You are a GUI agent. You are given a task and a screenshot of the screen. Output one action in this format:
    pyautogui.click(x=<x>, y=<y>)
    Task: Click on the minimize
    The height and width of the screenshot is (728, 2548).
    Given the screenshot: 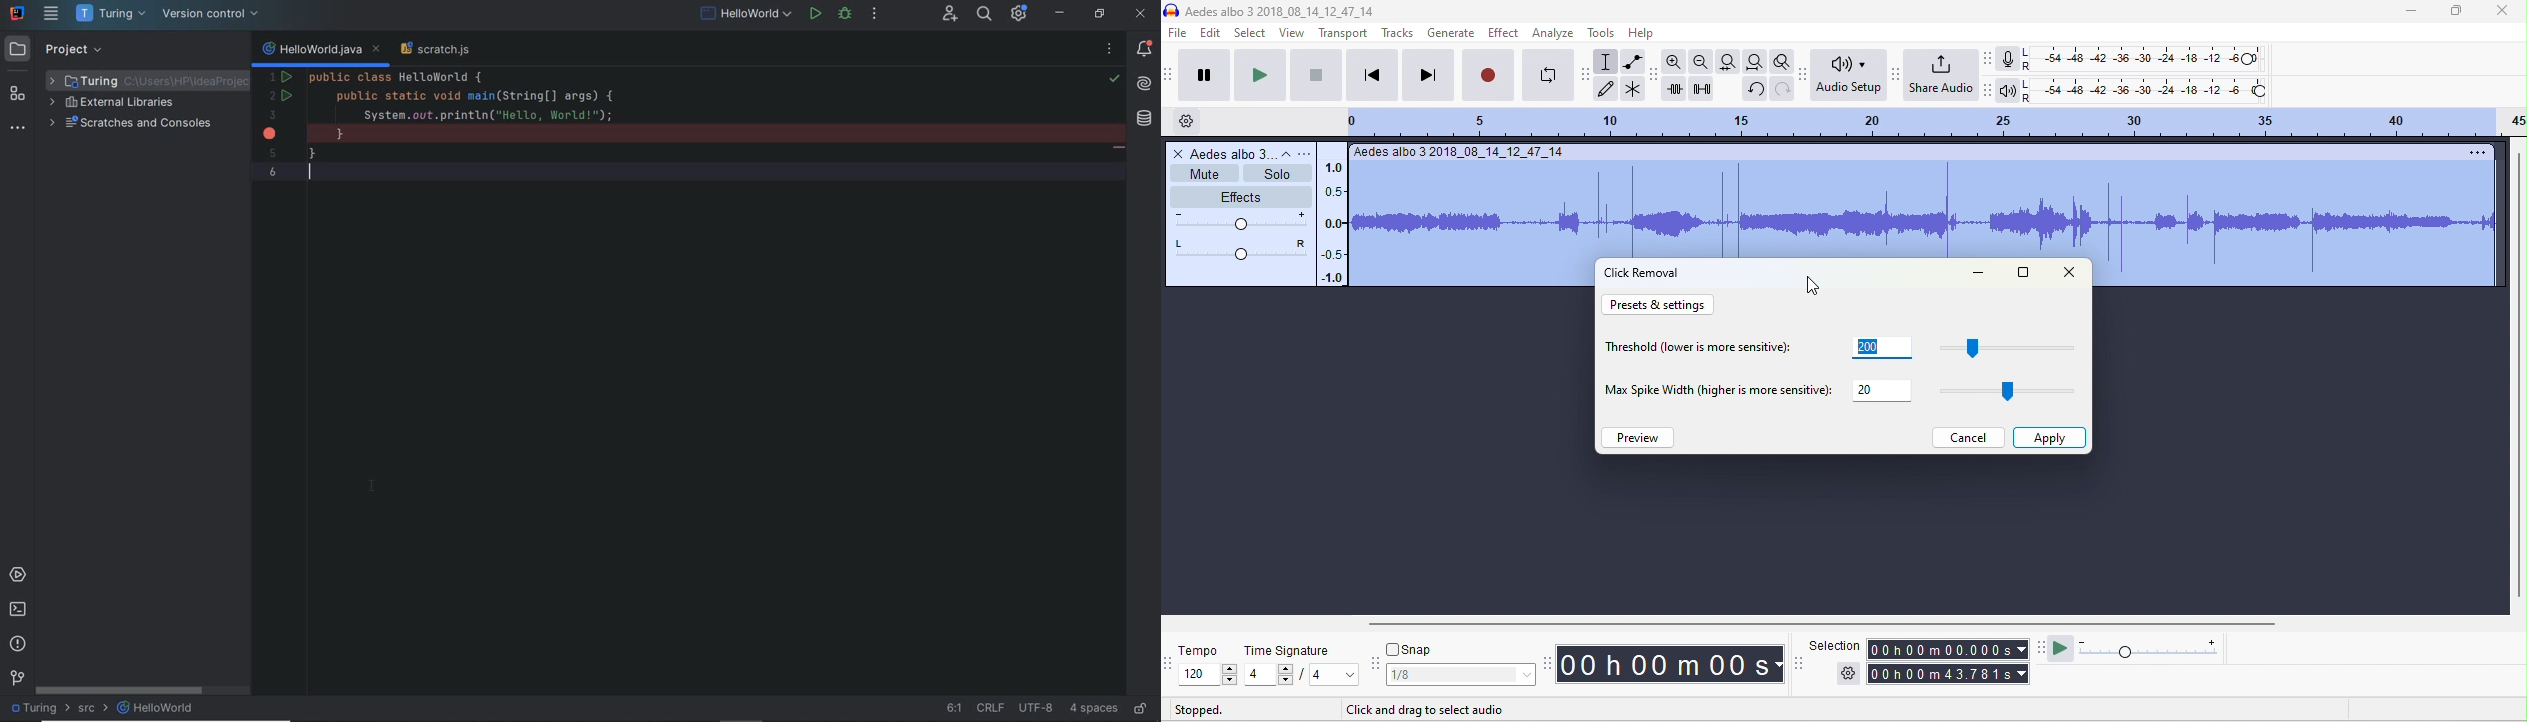 What is the action you would take?
    pyautogui.click(x=2410, y=11)
    